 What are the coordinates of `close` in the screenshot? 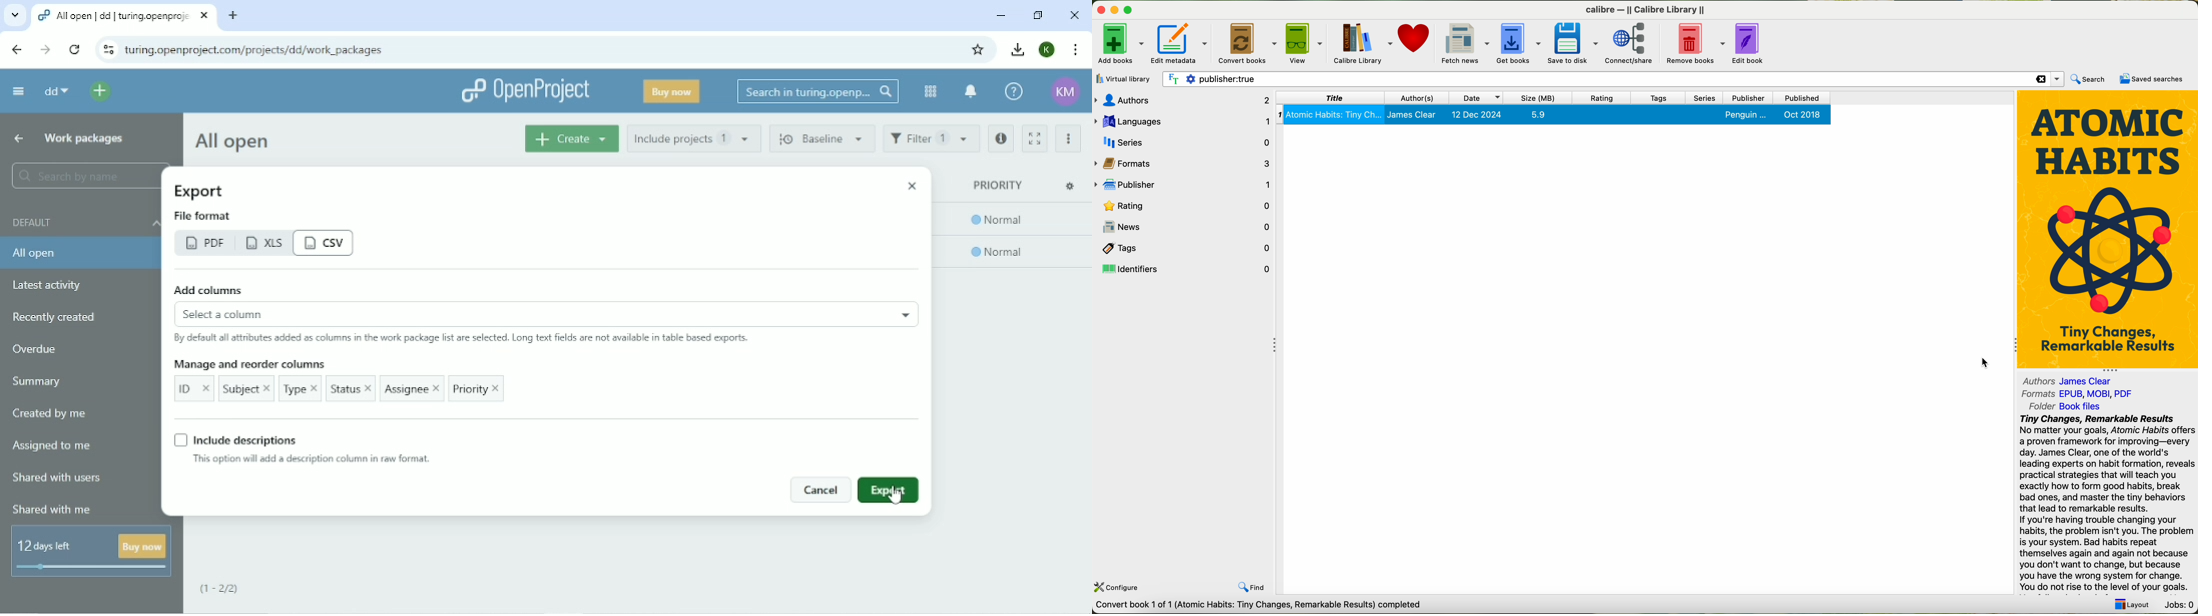 It's located at (915, 182).